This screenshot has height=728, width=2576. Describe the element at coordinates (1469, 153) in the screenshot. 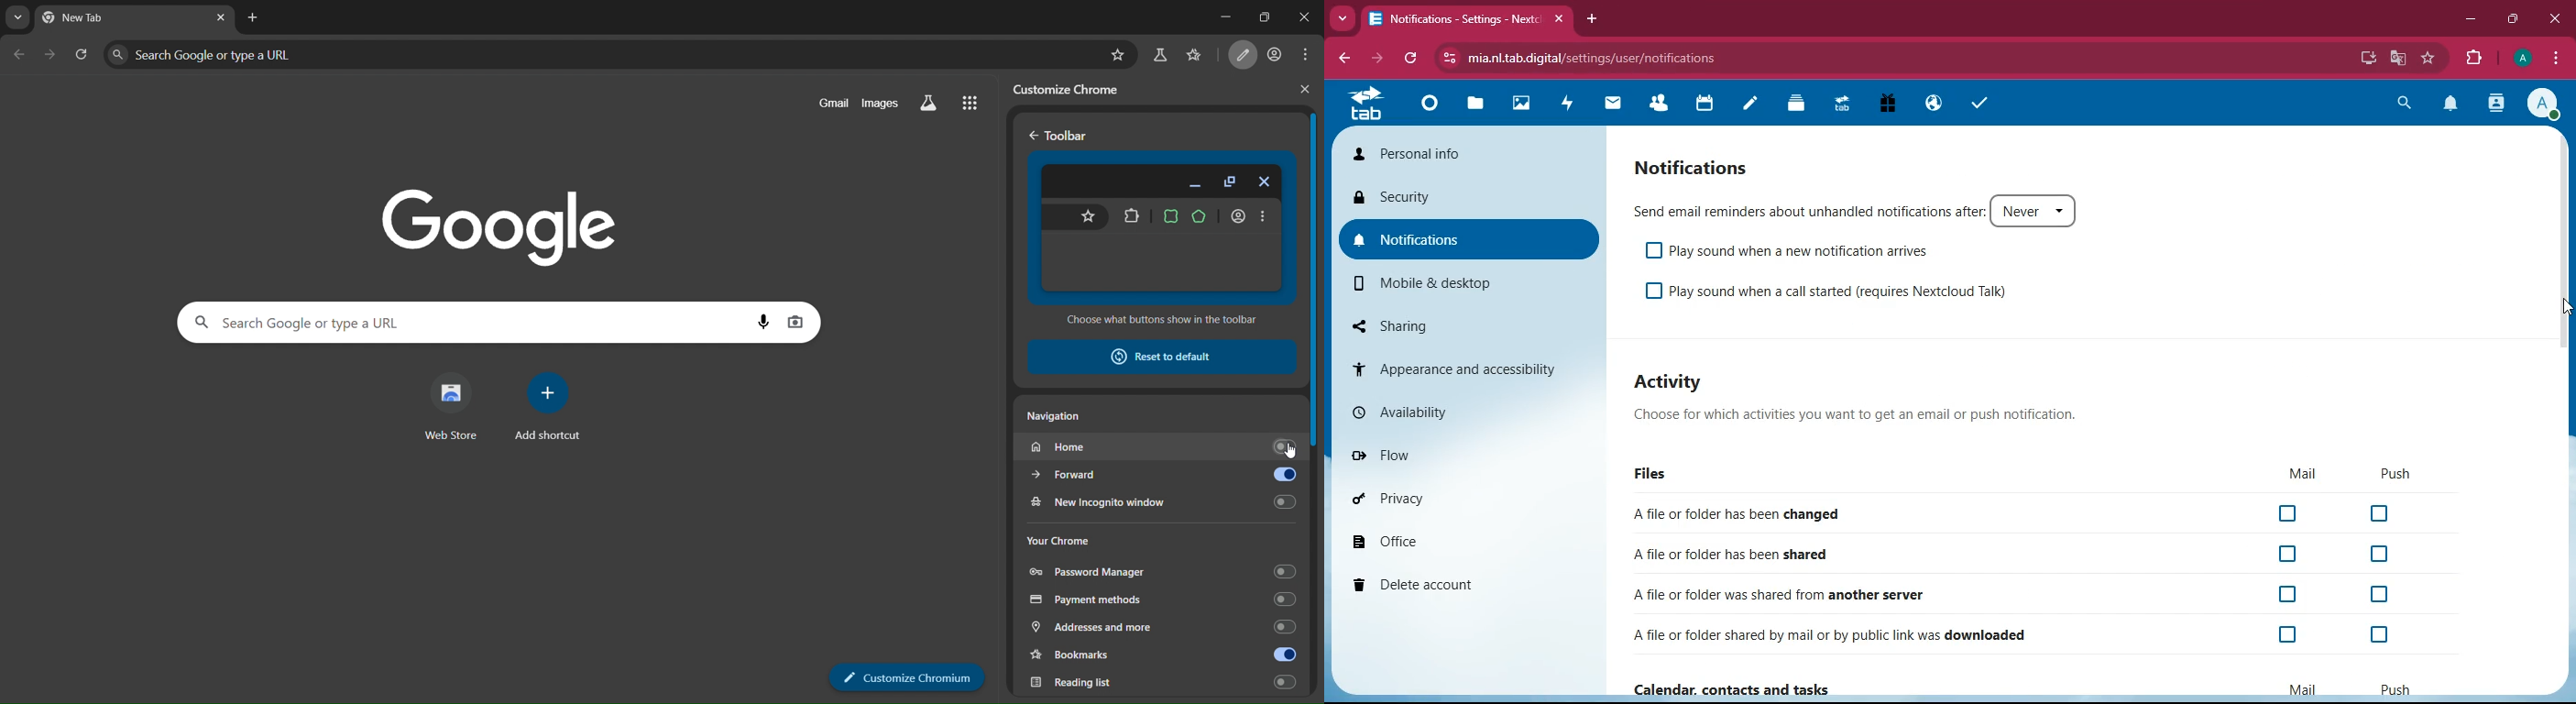

I see `personal info` at that location.